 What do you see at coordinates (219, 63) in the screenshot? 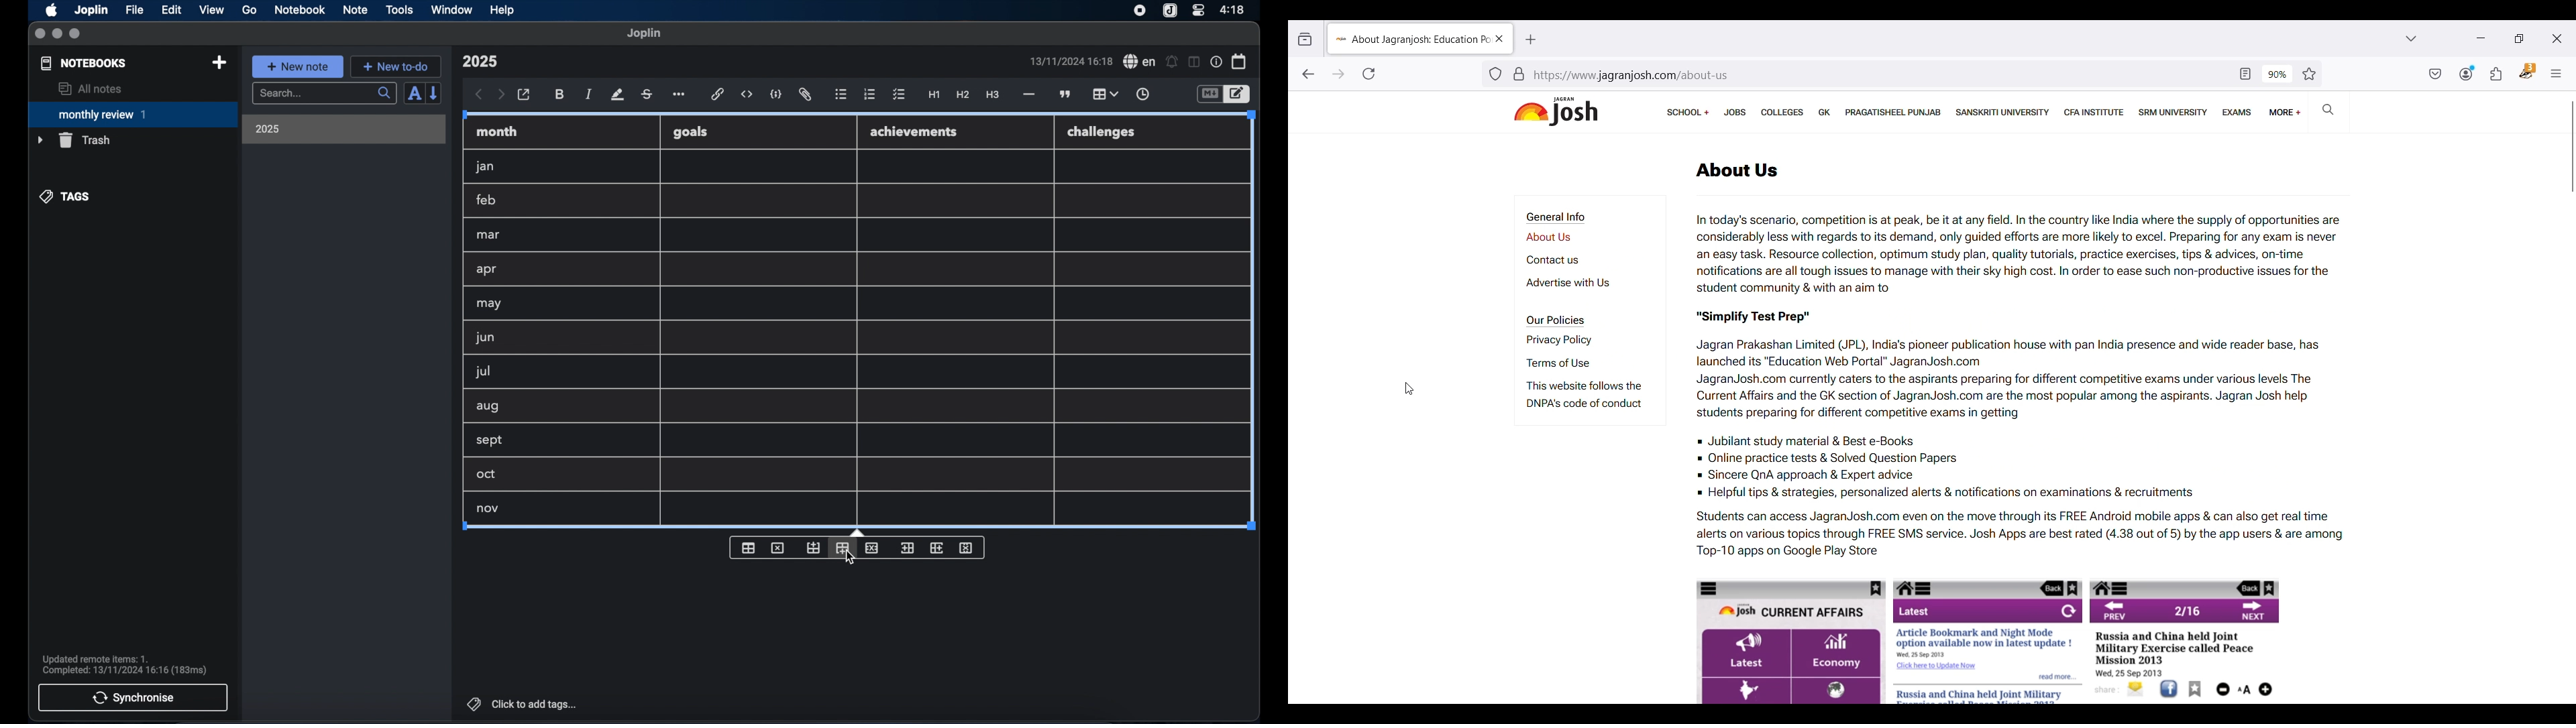
I see `new notebook` at bounding box center [219, 63].